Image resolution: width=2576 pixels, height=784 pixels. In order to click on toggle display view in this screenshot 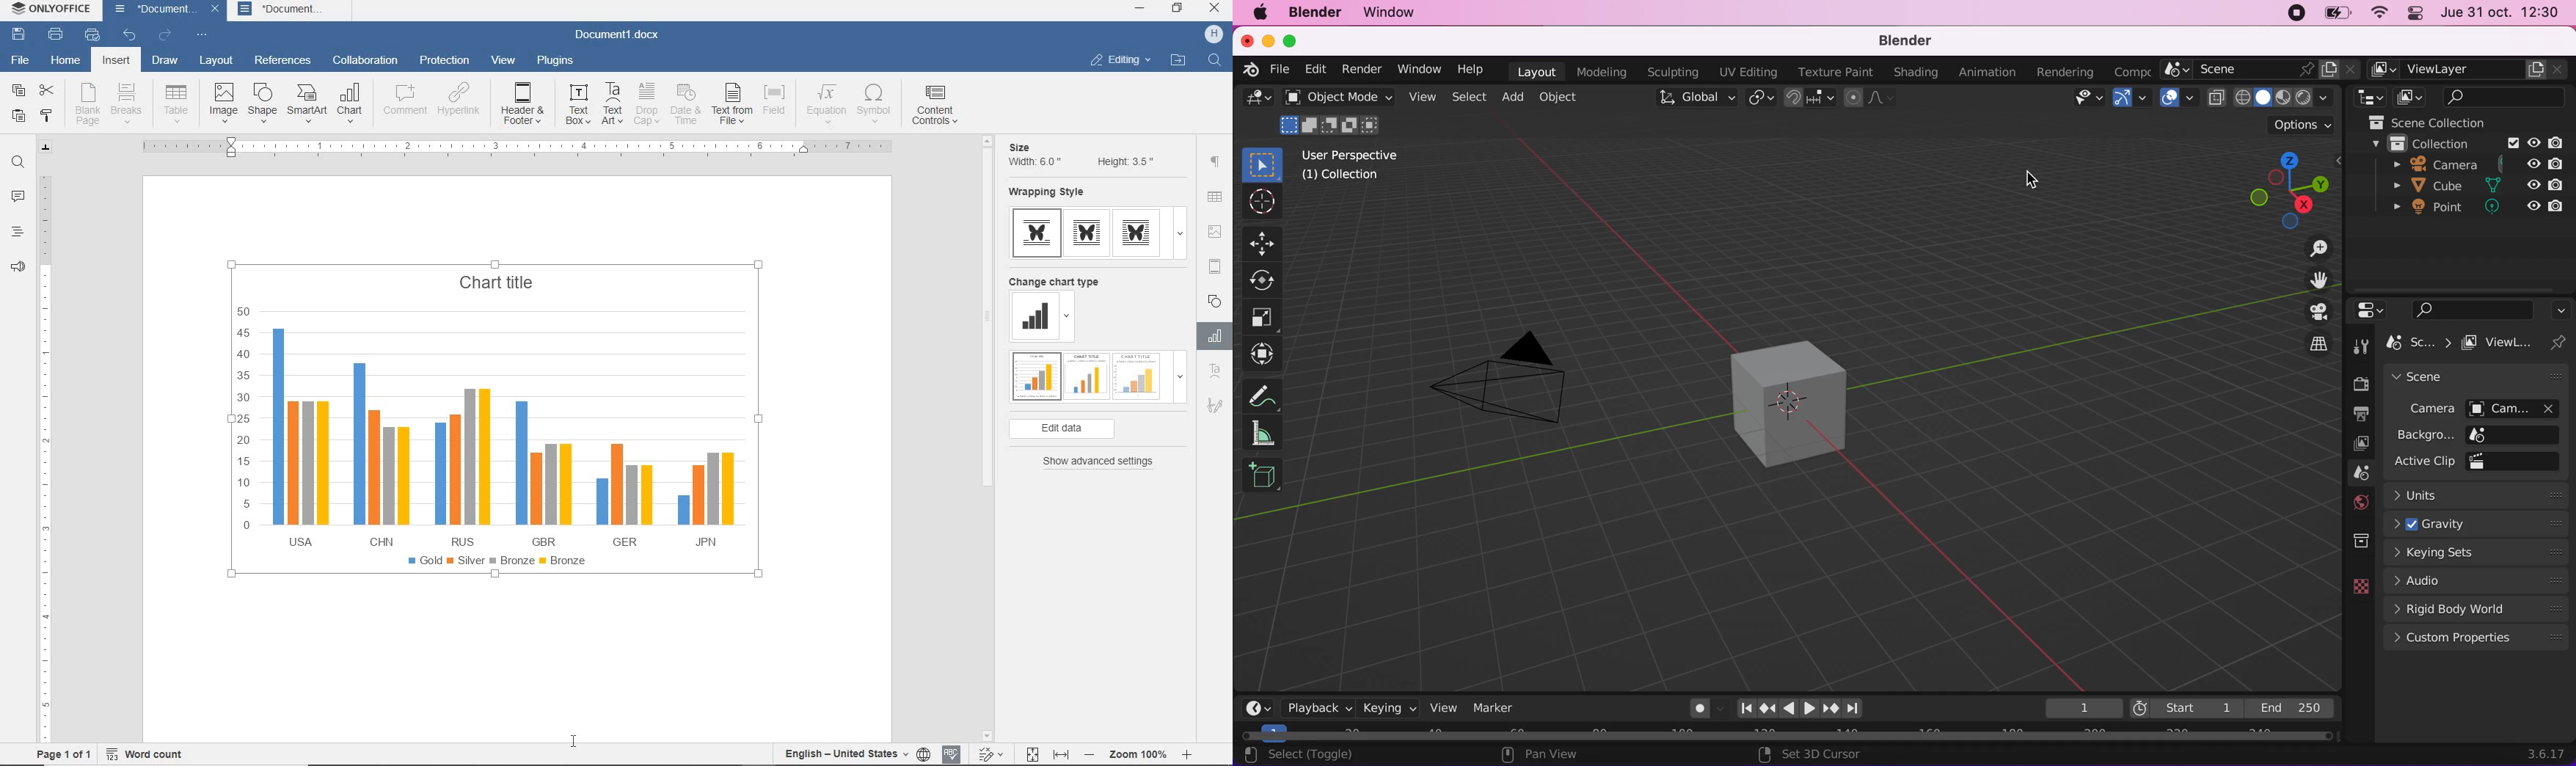, I will do `click(2310, 311)`.